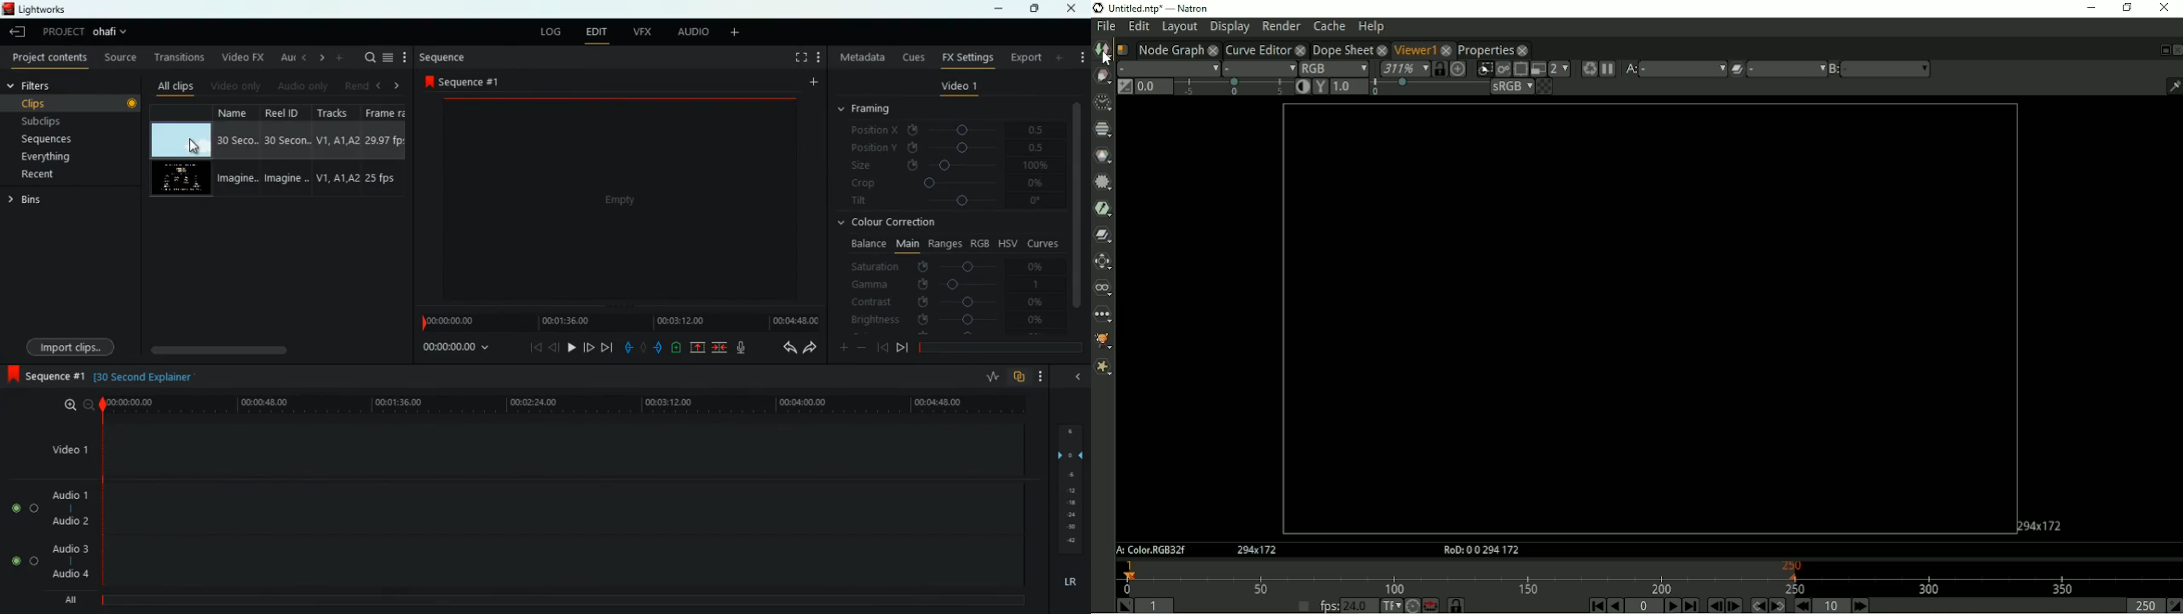 Image resolution: width=2184 pixels, height=616 pixels. I want to click on clips, so click(63, 103).